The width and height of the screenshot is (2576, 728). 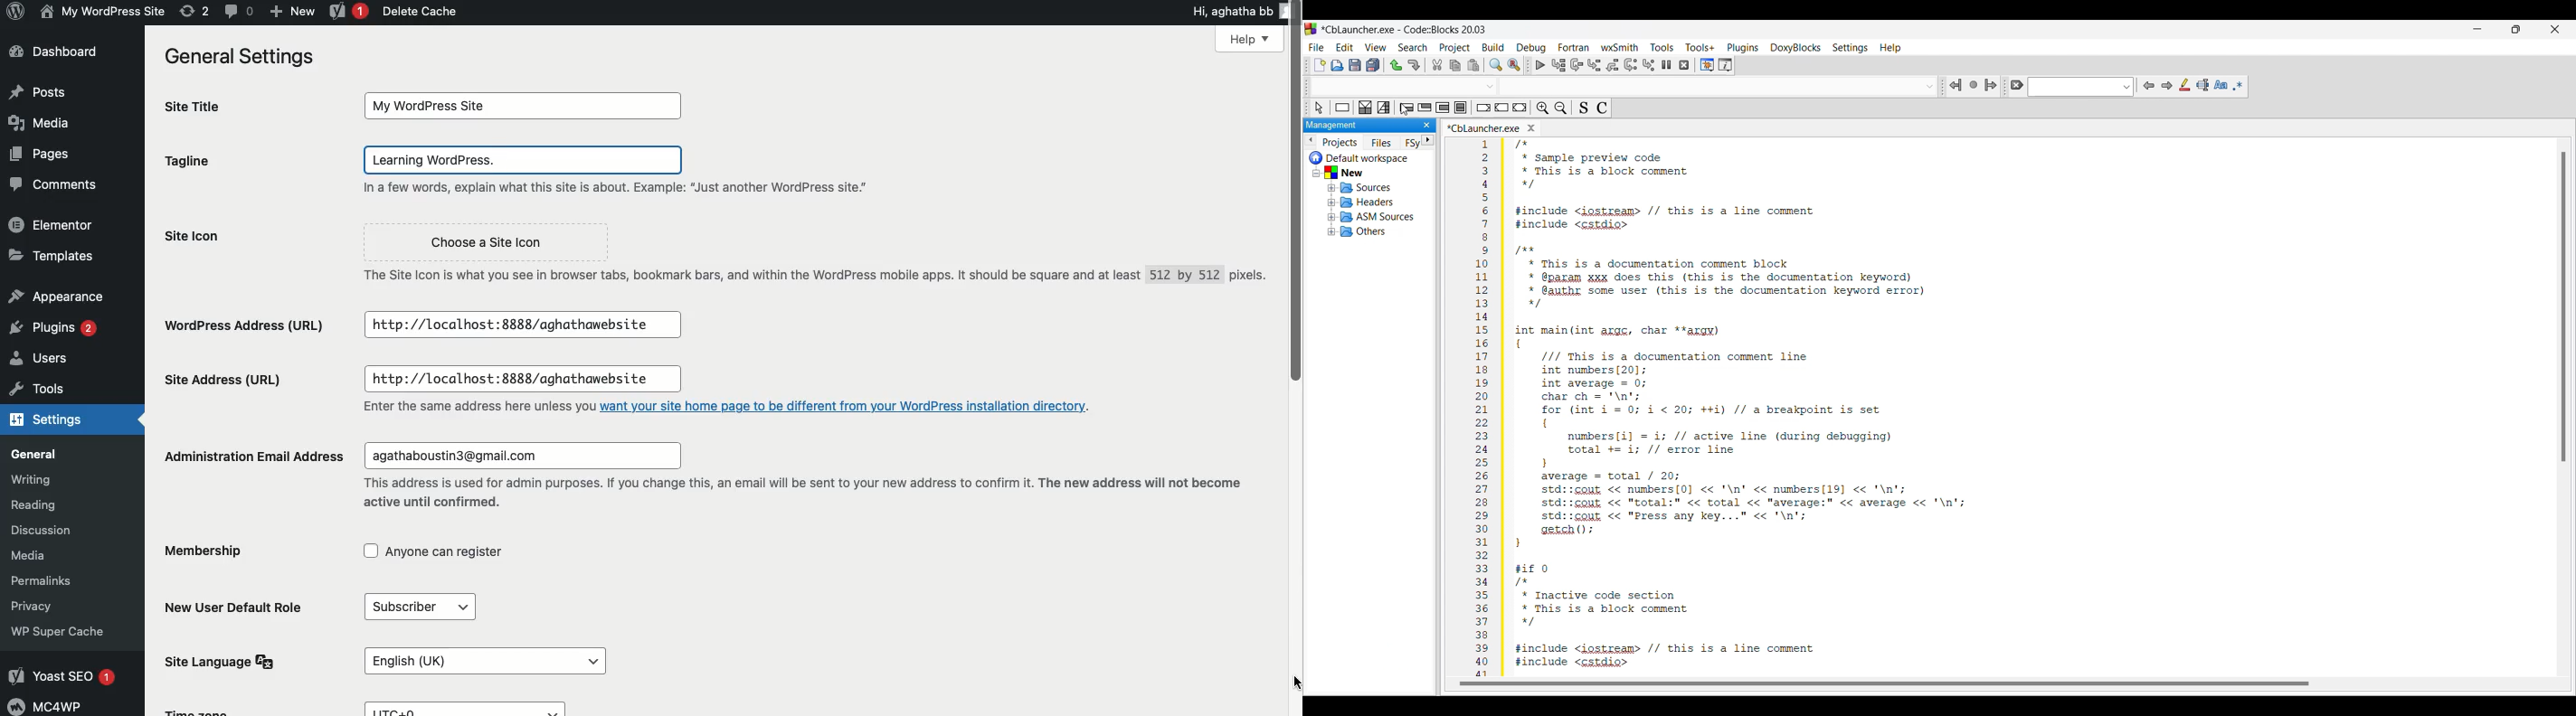 I want to click on New, so click(x=292, y=11).